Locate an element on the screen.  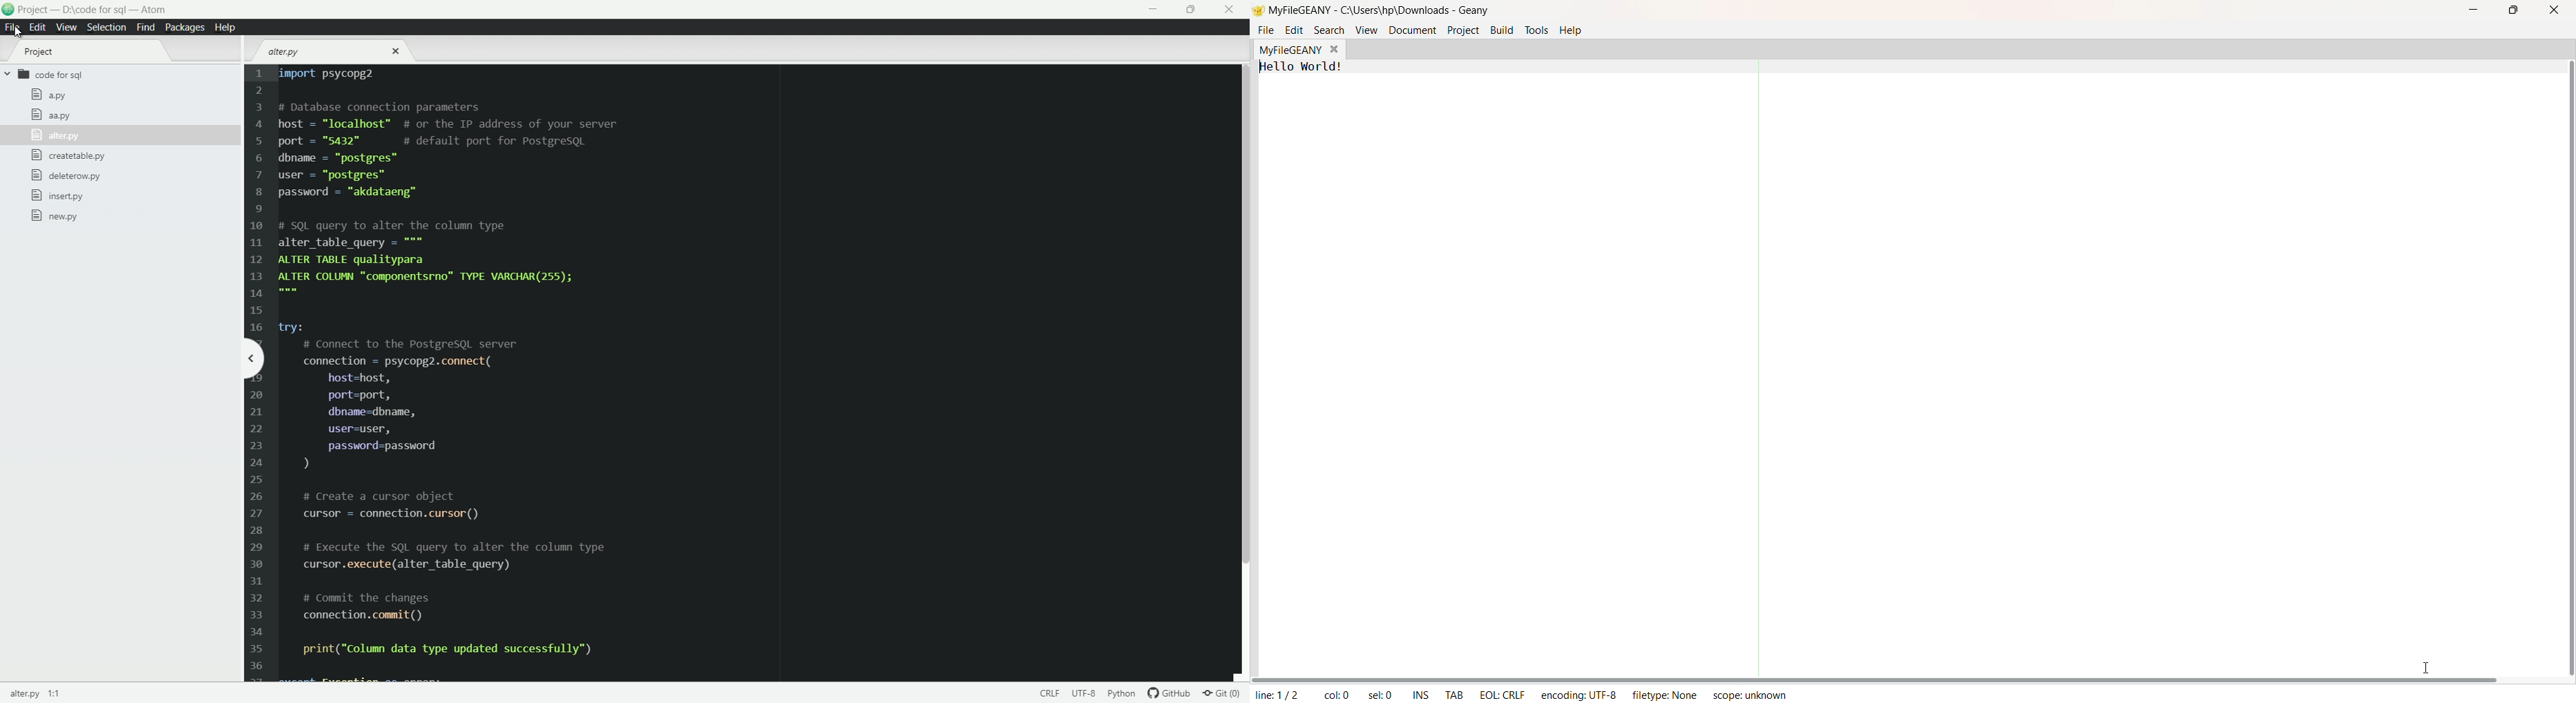
Logo is located at coordinates (1258, 11).